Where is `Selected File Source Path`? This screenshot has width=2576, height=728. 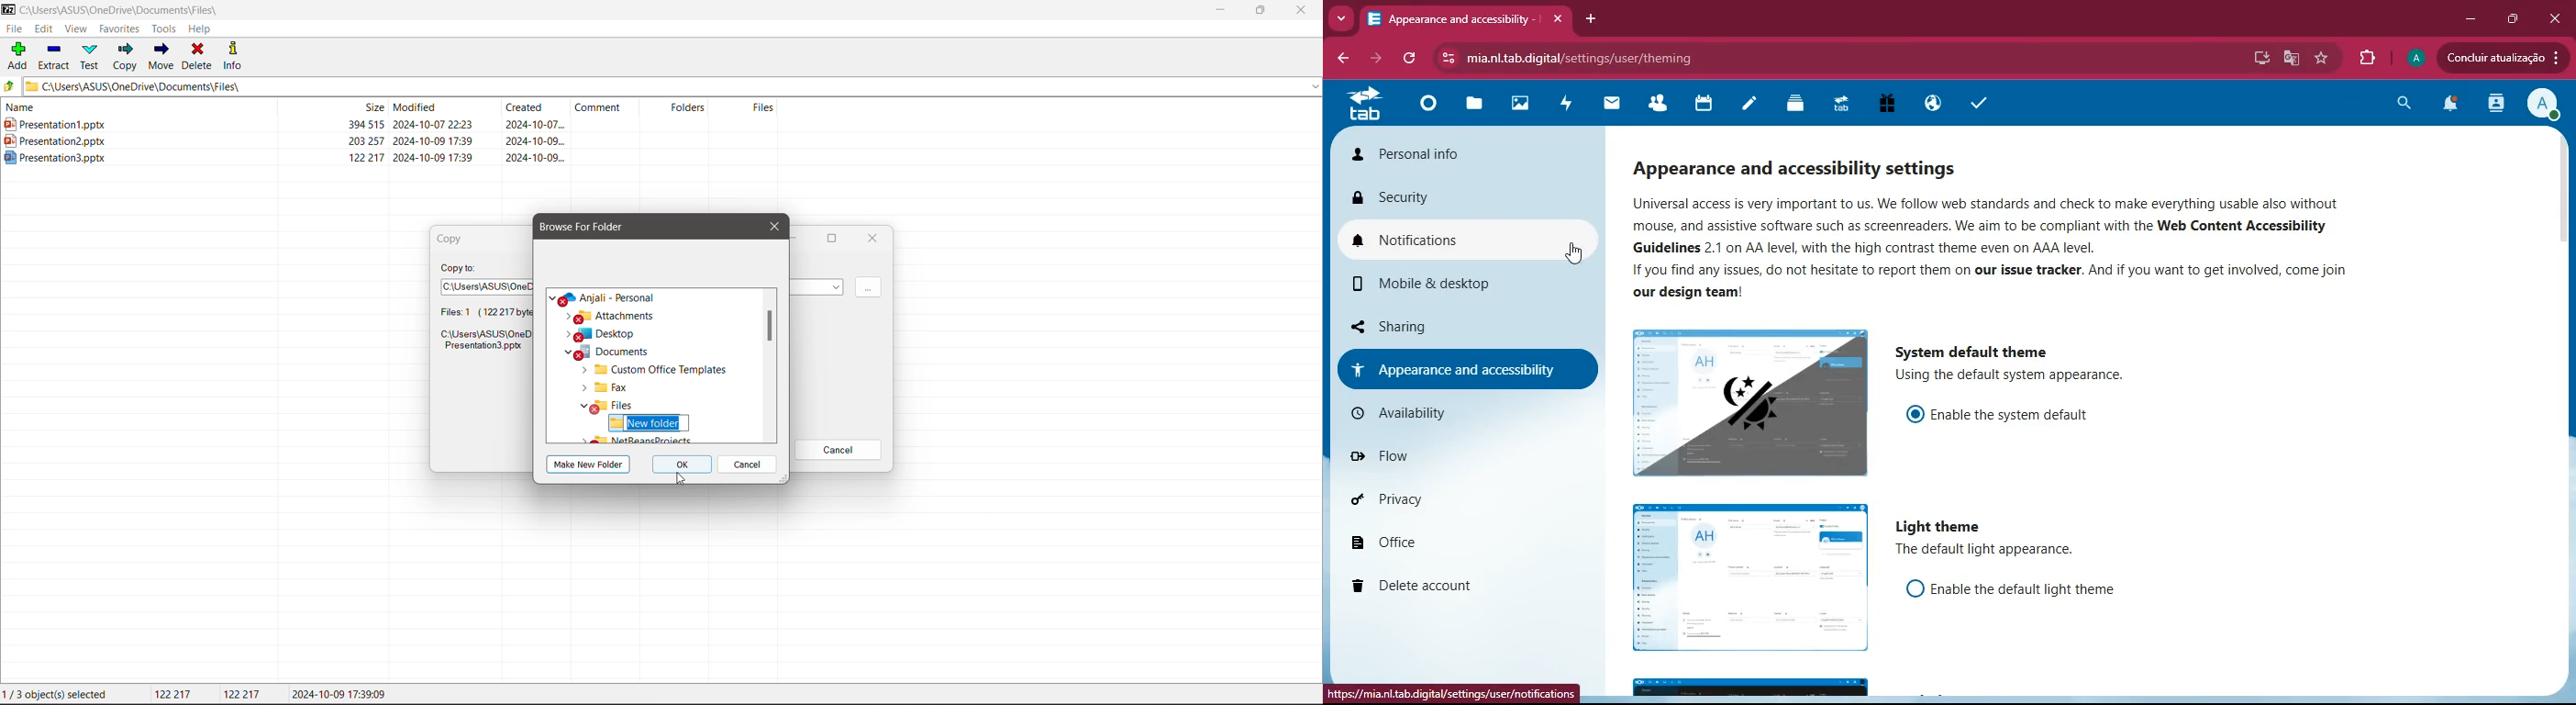
Selected File Source Path is located at coordinates (483, 342).